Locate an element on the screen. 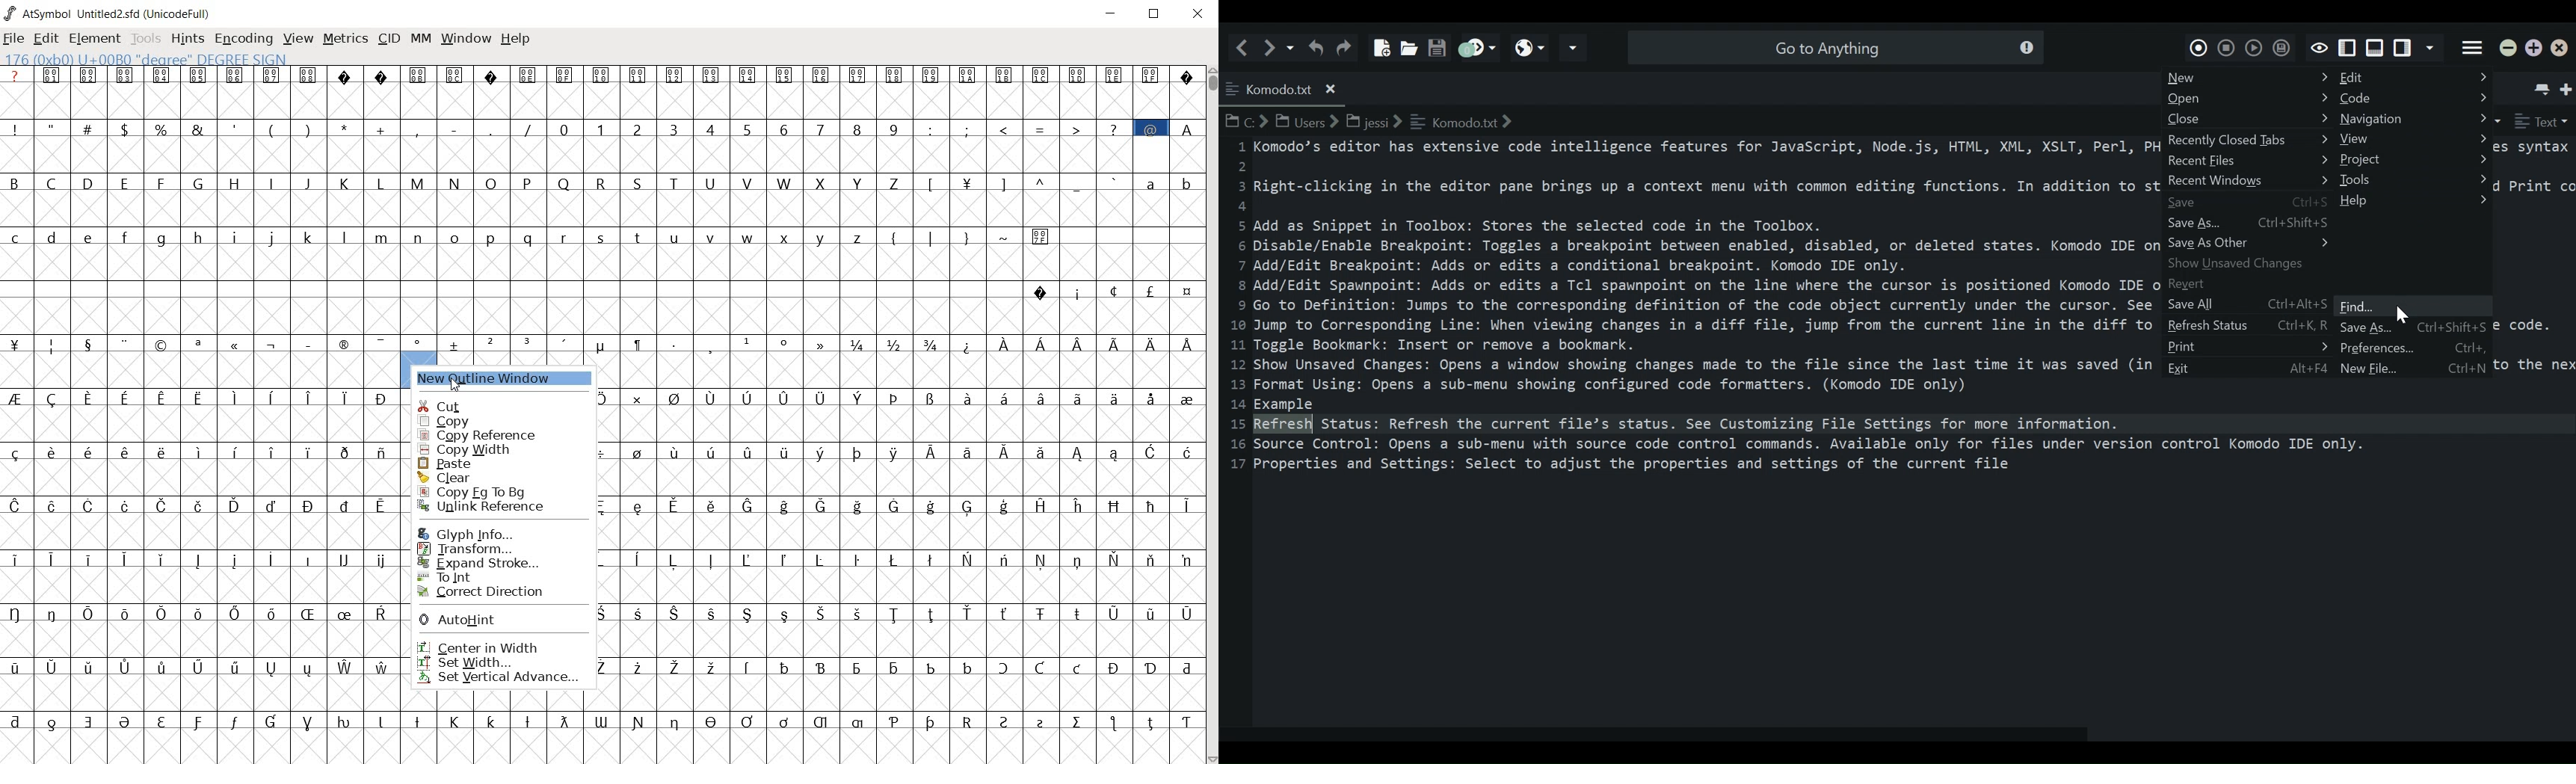 The height and width of the screenshot is (784, 2576). Redo is located at coordinates (1347, 47).